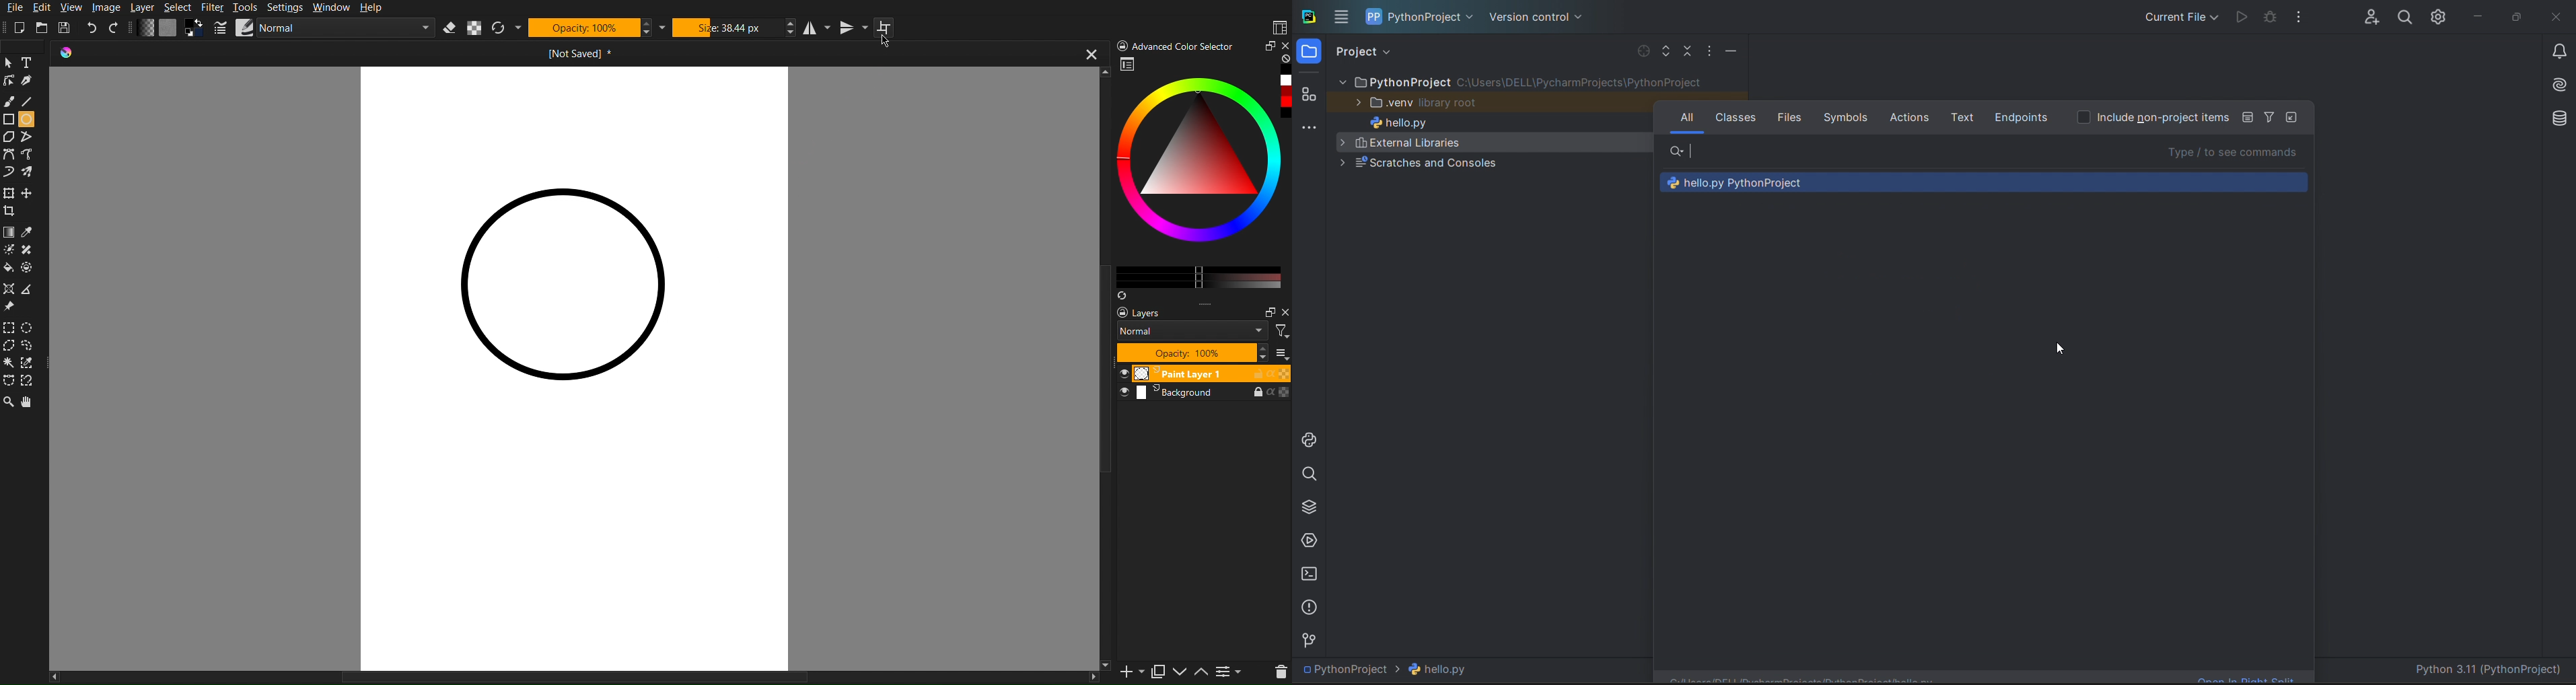 The width and height of the screenshot is (2576, 700). What do you see at coordinates (29, 289) in the screenshot?
I see `Polygon` at bounding box center [29, 289].